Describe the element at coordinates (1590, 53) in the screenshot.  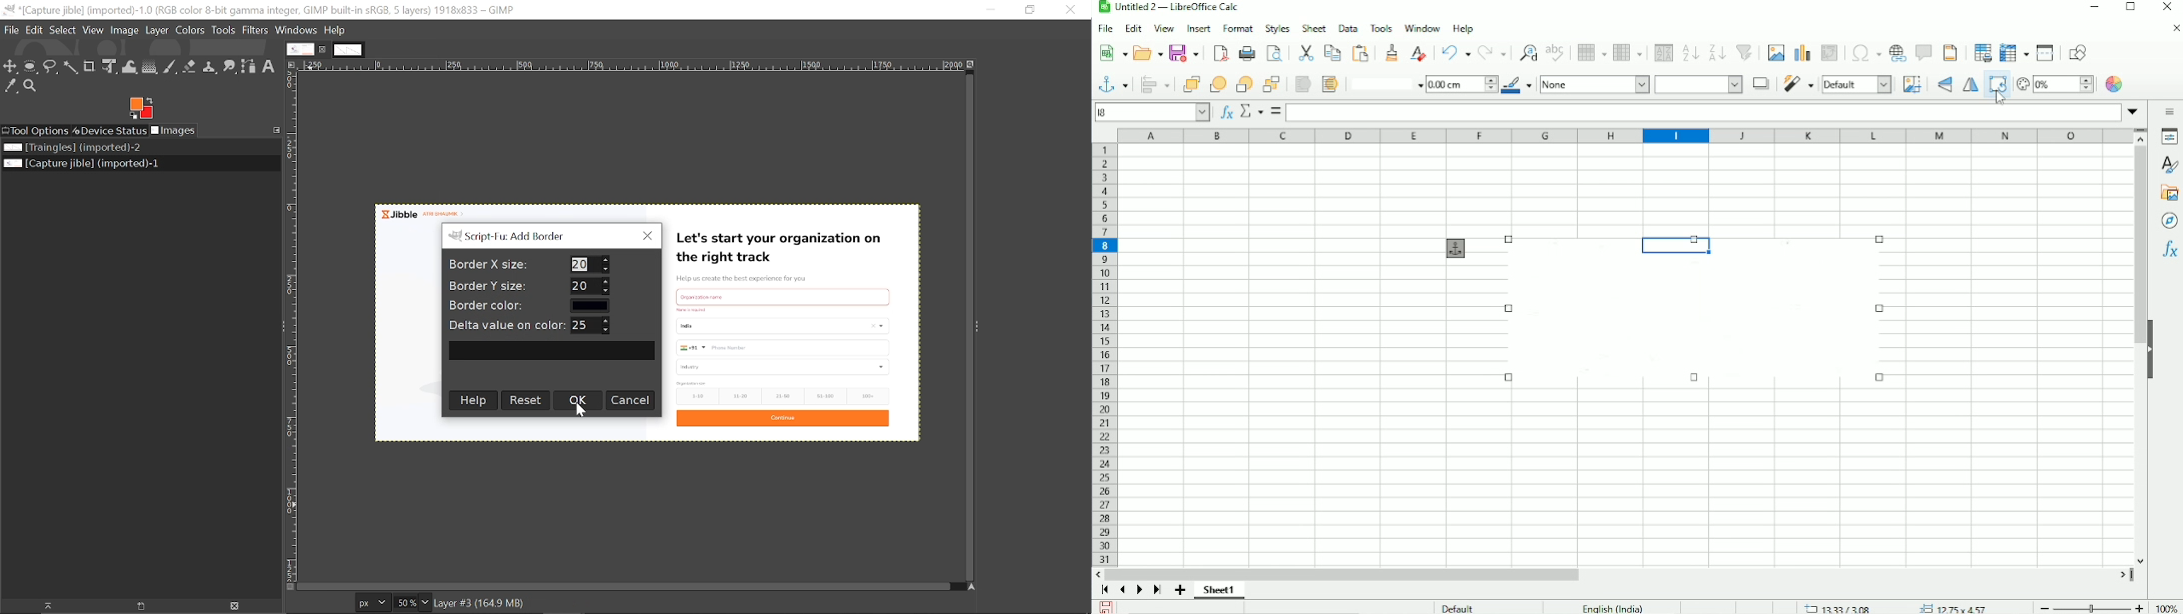
I see `Row` at that location.